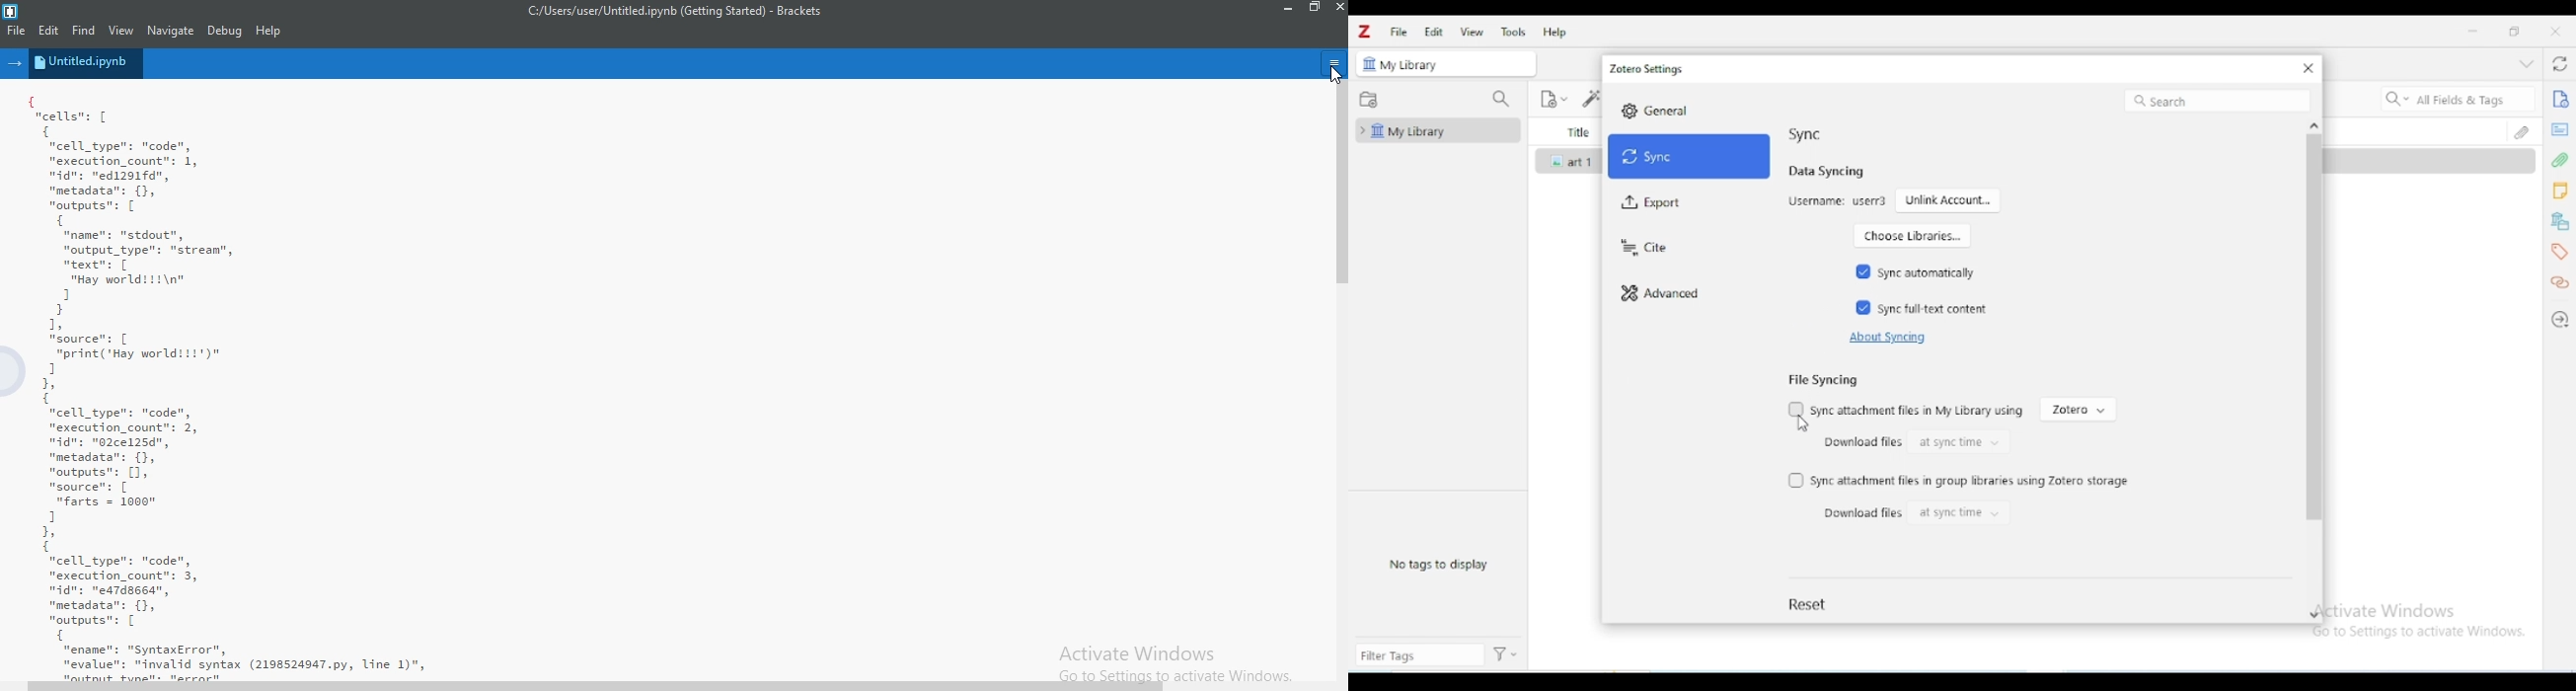  What do you see at coordinates (1863, 307) in the screenshot?
I see `Checked box` at bounding box center [1863, 307].